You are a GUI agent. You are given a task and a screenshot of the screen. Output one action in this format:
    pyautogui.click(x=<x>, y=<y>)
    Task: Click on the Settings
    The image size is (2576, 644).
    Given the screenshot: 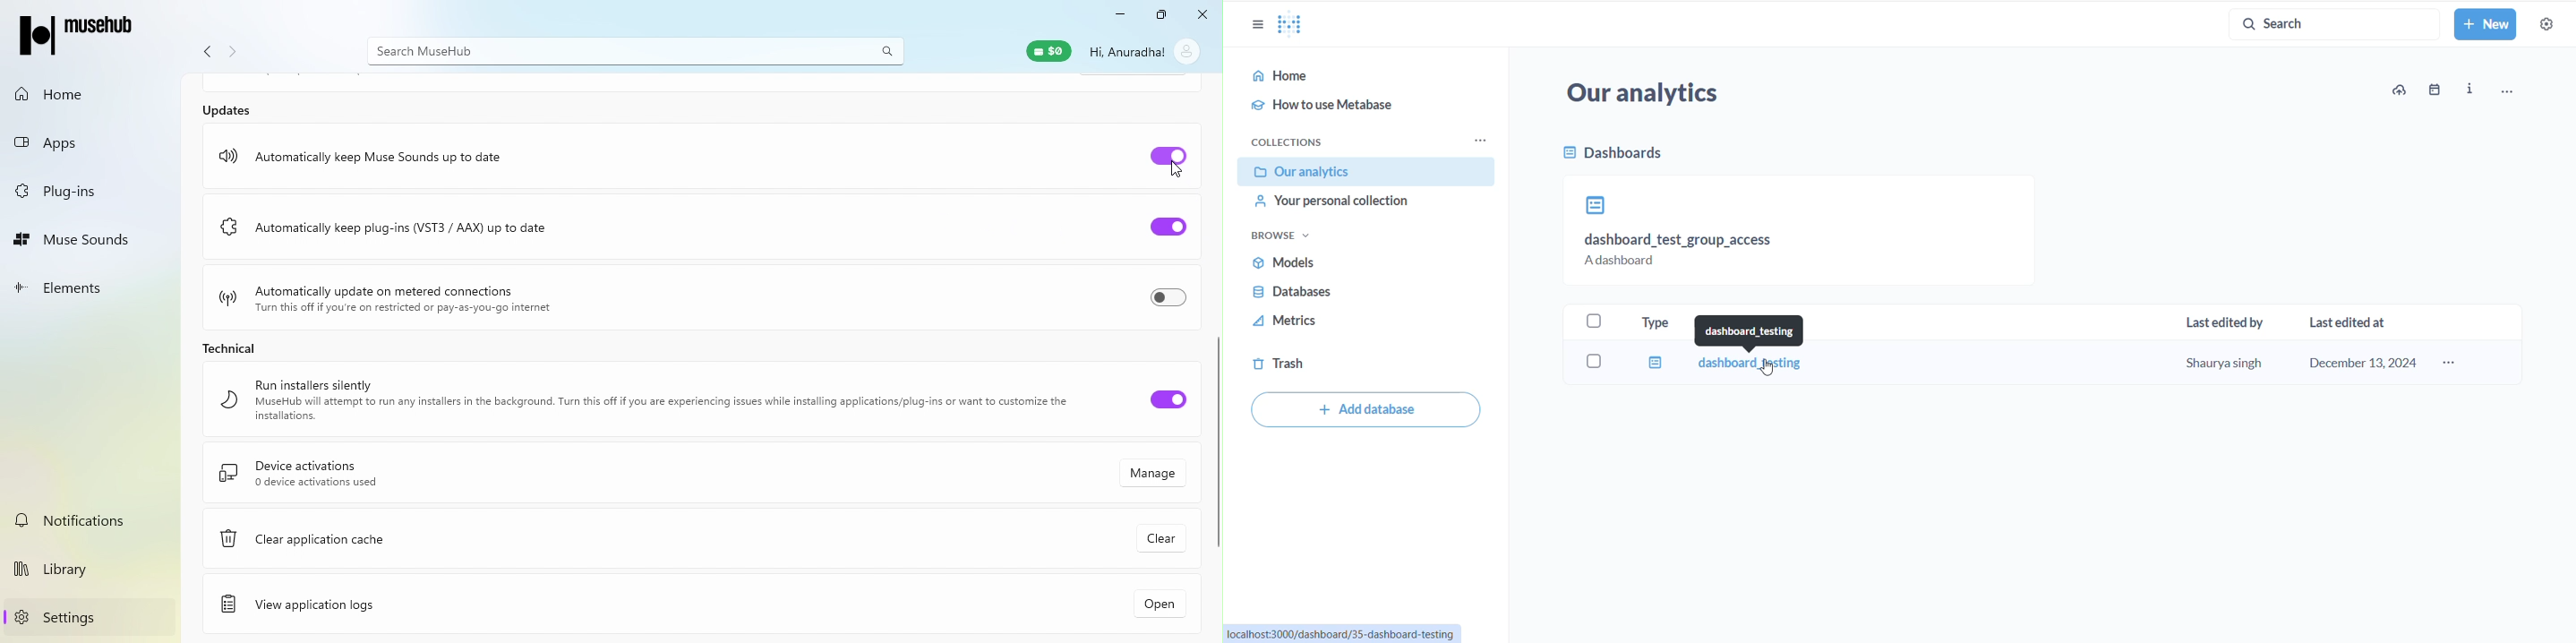 What is the action you would take?
    pyautogui.click(x=95, y=617)
    